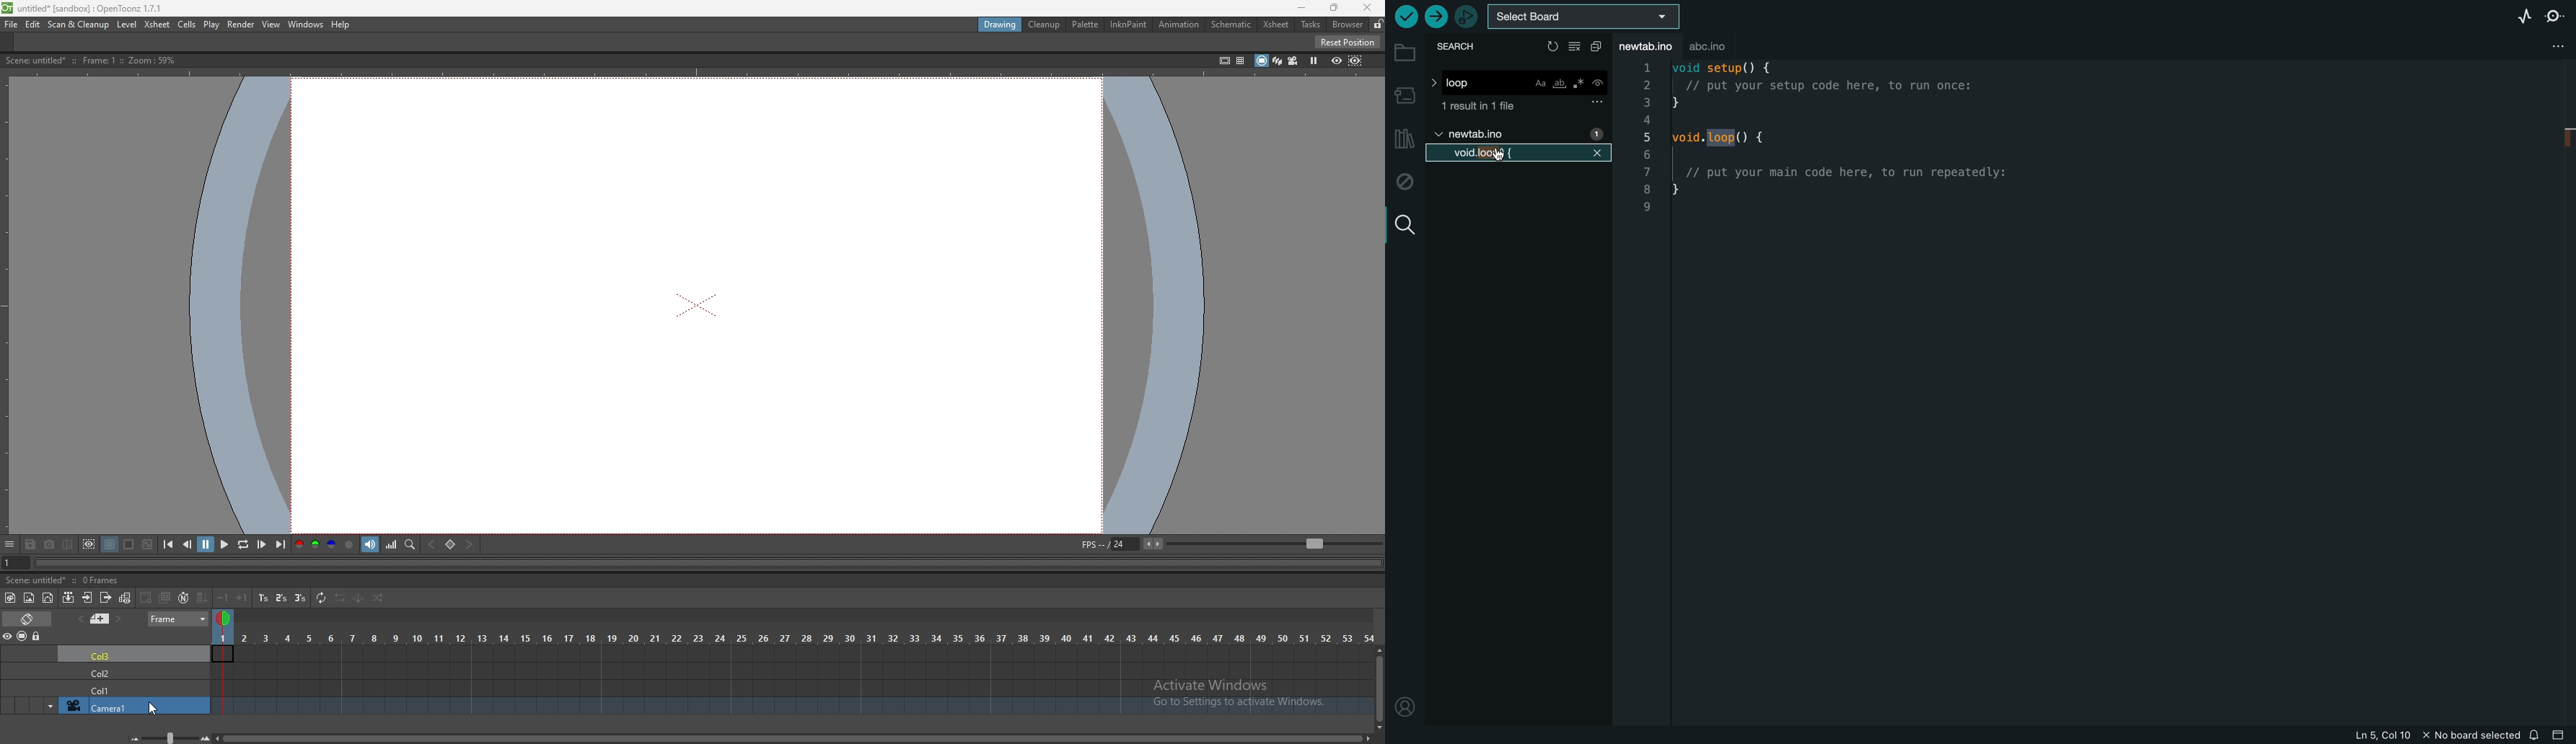 The image size is (2576, 756). What do you see at coordinates (87, 598) in the screenshot?
I see `open sub xsheet` at bounding box center [87, 598].